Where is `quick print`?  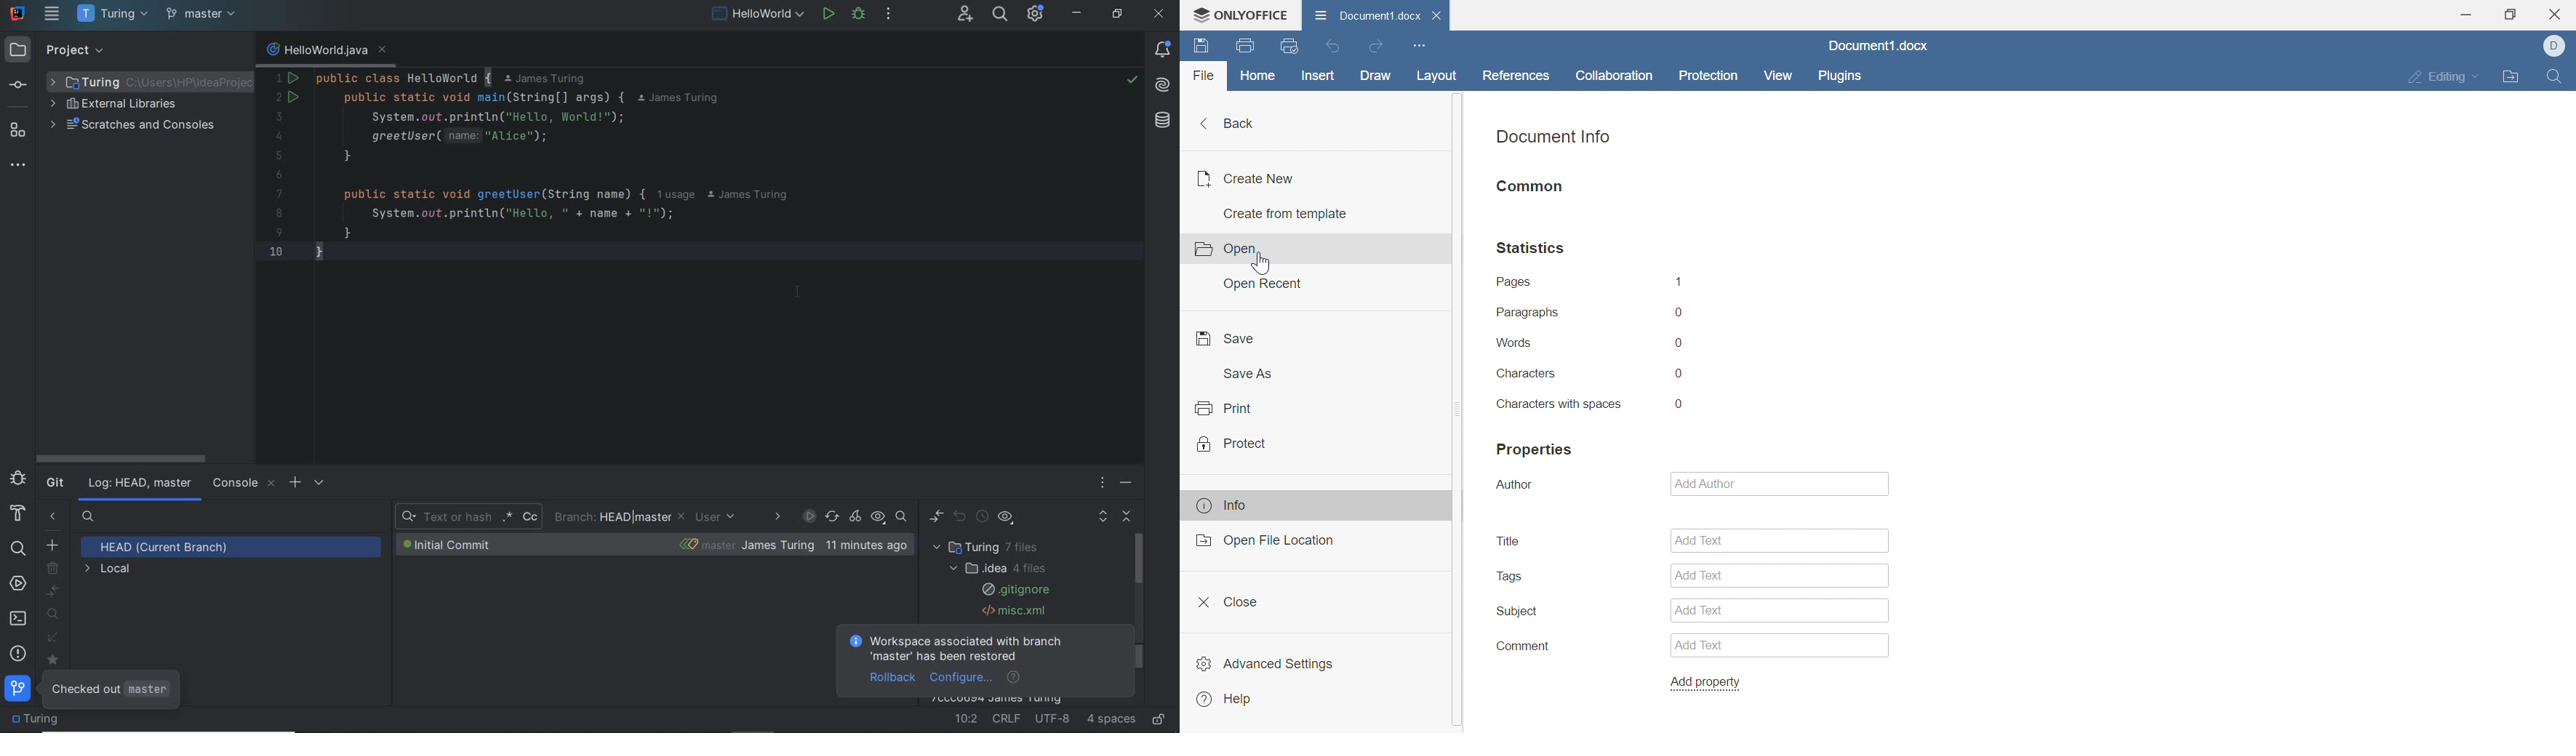
quick print is located at coordinates (1287, 44).